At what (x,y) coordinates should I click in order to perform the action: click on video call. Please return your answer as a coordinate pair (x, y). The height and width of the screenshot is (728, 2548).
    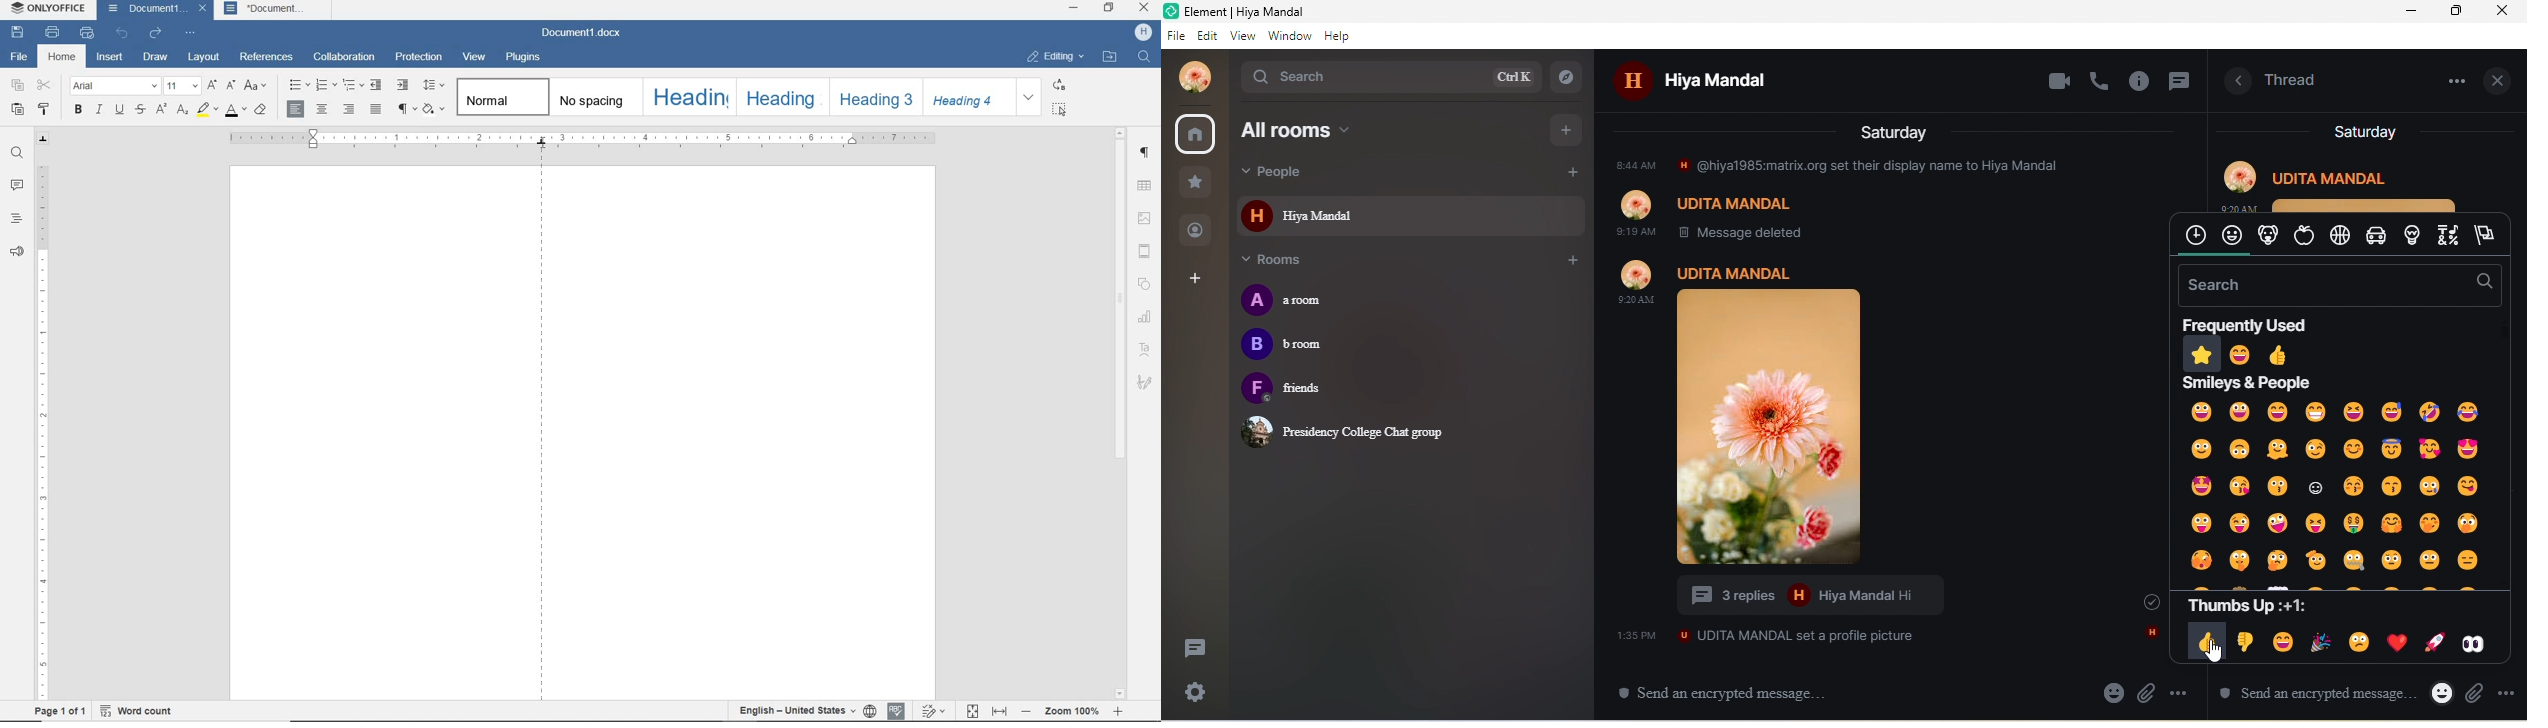
    Looking at the image, I should click on (2058, 82).